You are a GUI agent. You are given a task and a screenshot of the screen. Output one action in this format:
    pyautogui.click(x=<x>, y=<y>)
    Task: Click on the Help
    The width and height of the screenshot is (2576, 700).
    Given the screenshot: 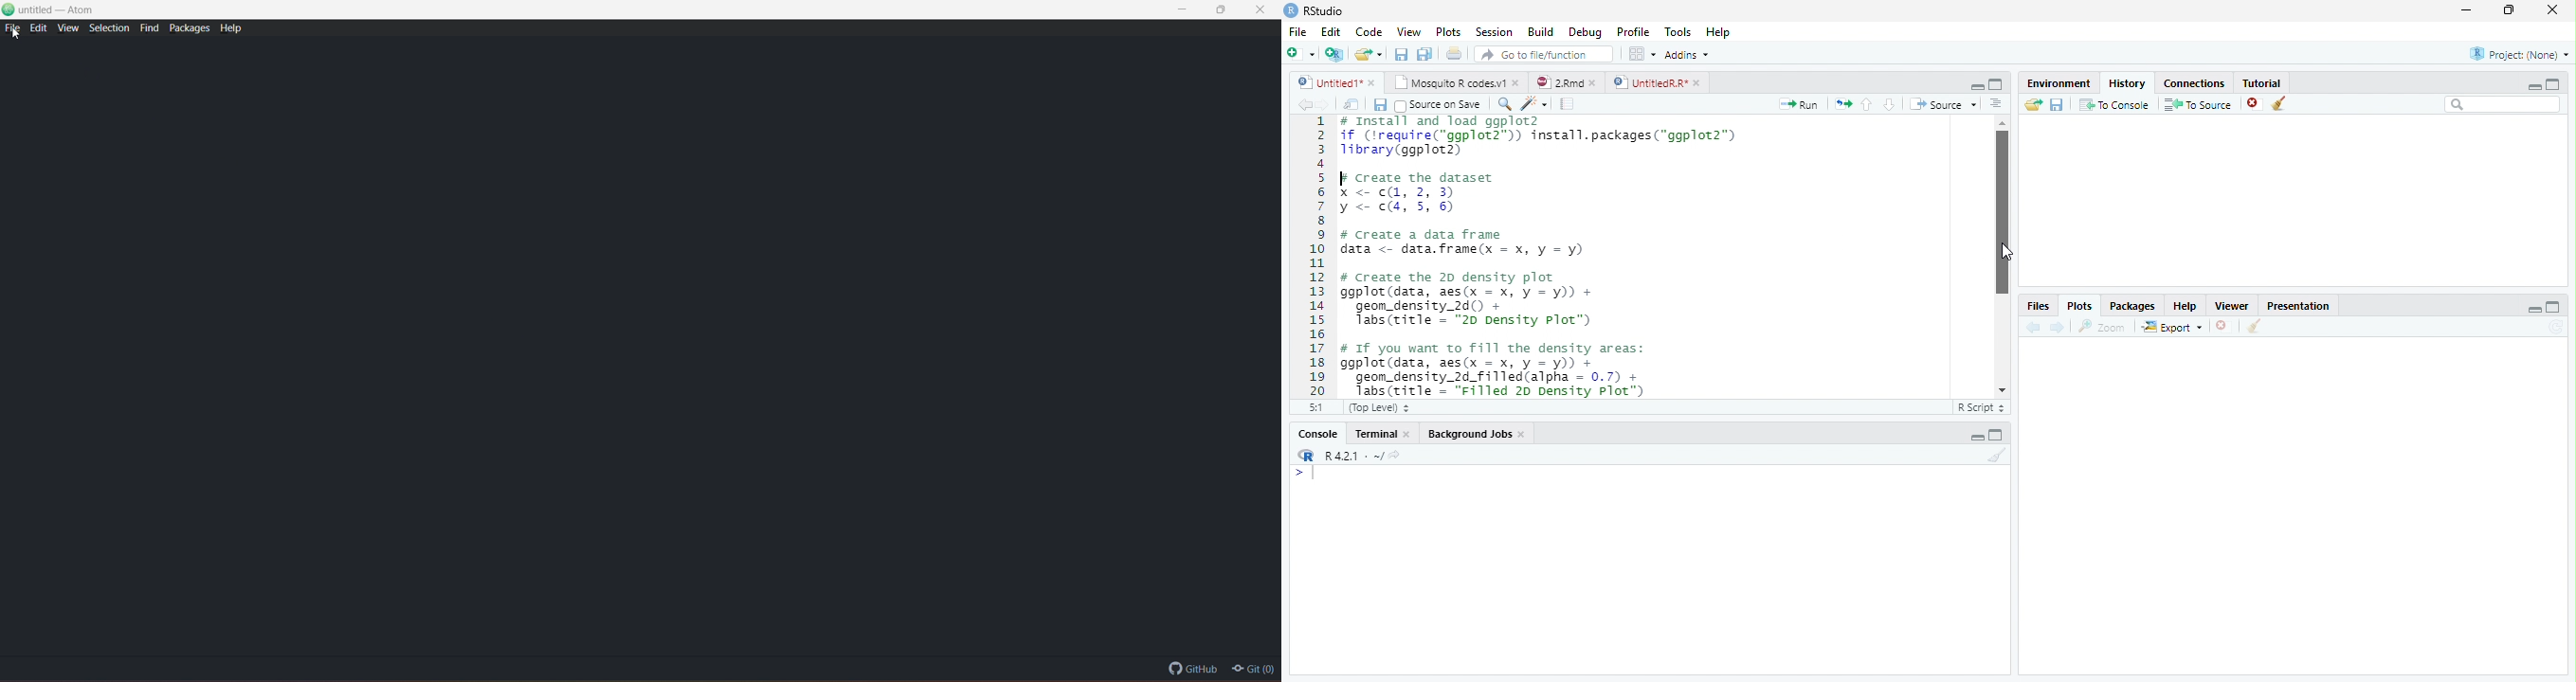 What is the action you would take?
    pyautogui.click(x=2185, y=308)
    